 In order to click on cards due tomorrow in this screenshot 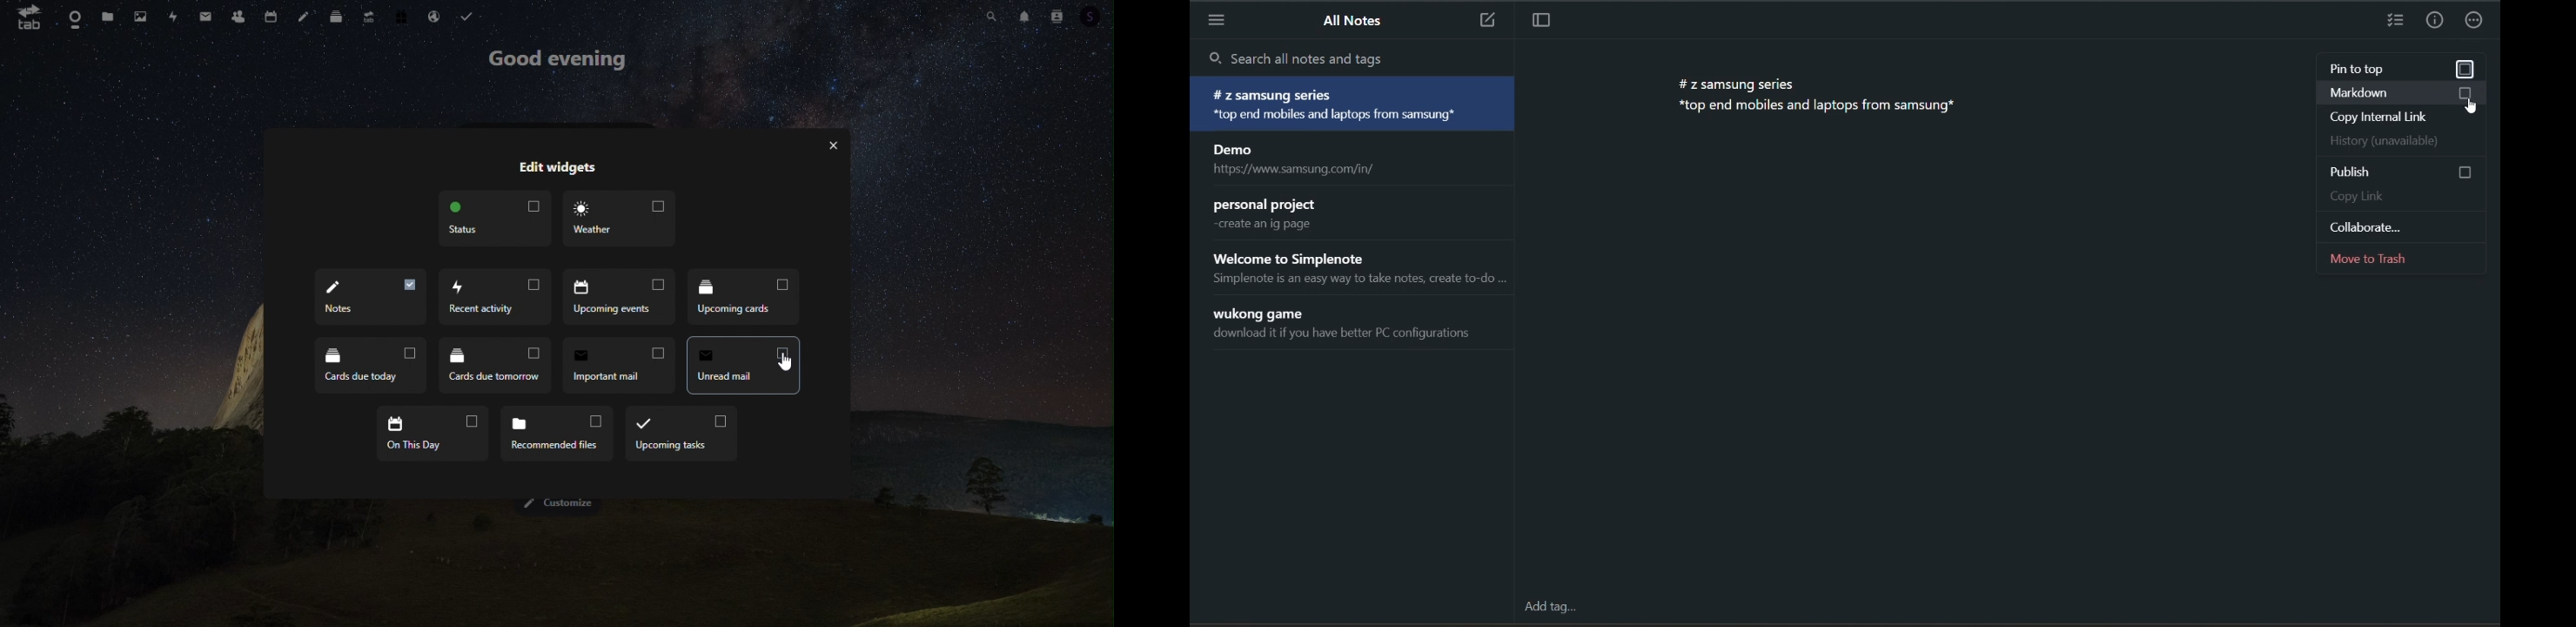, I will do `click(371, 365)`.